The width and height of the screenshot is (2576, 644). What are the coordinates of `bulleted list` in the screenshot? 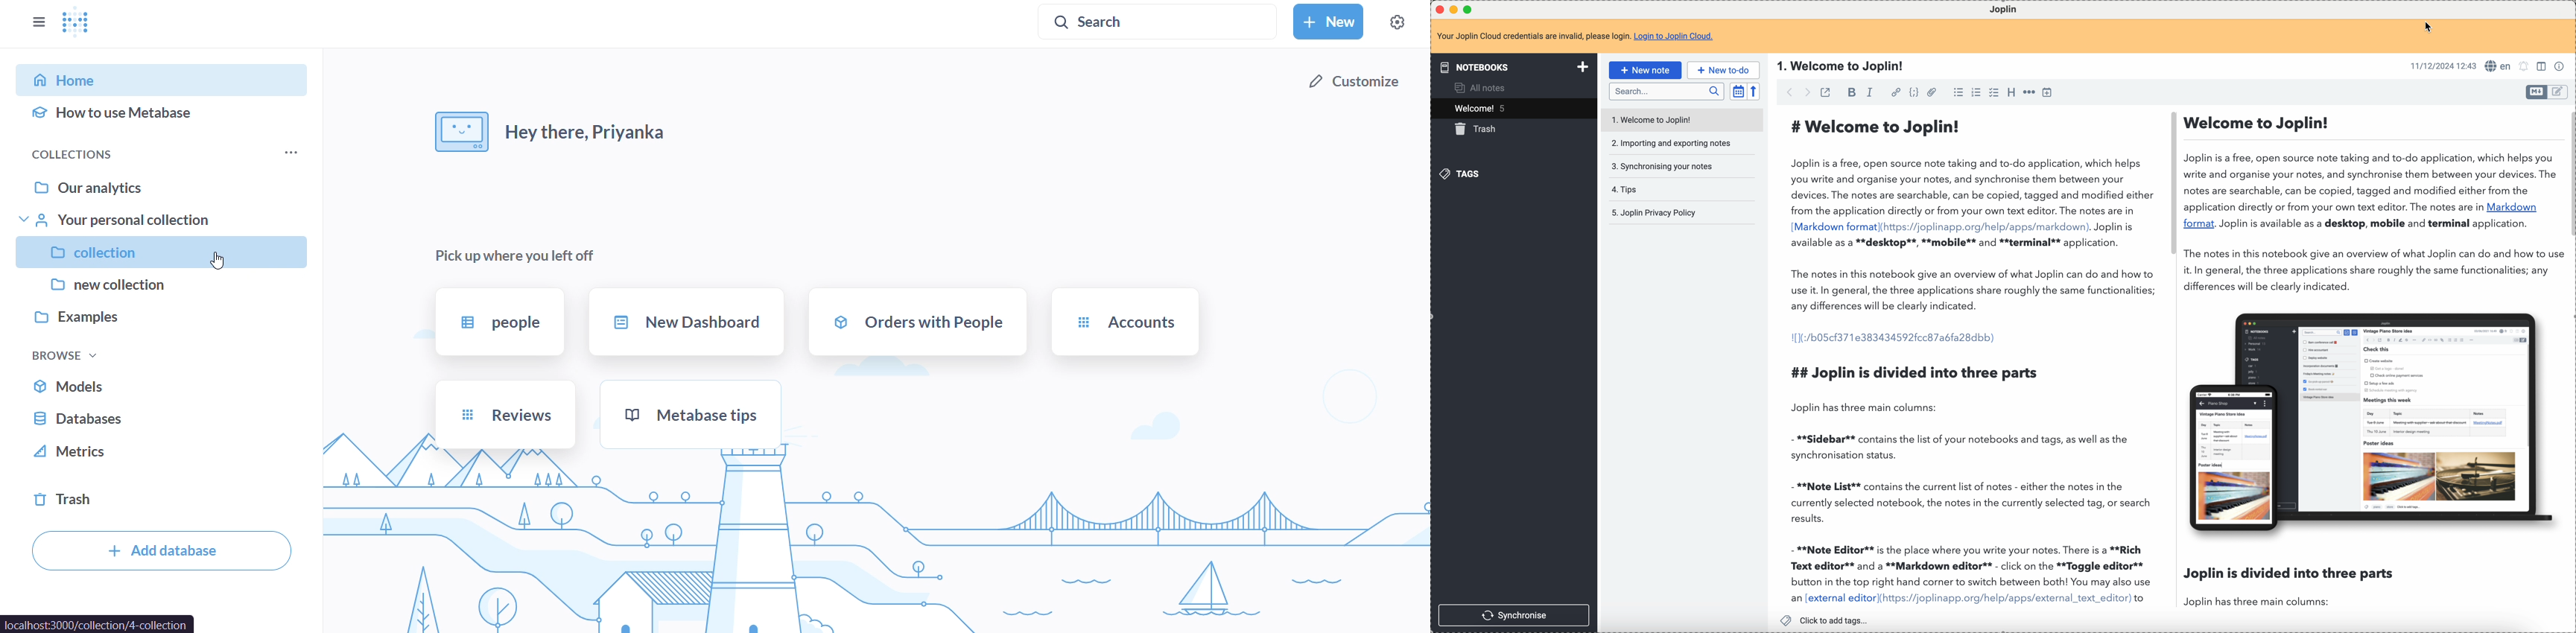 It's located at (1957, 91).